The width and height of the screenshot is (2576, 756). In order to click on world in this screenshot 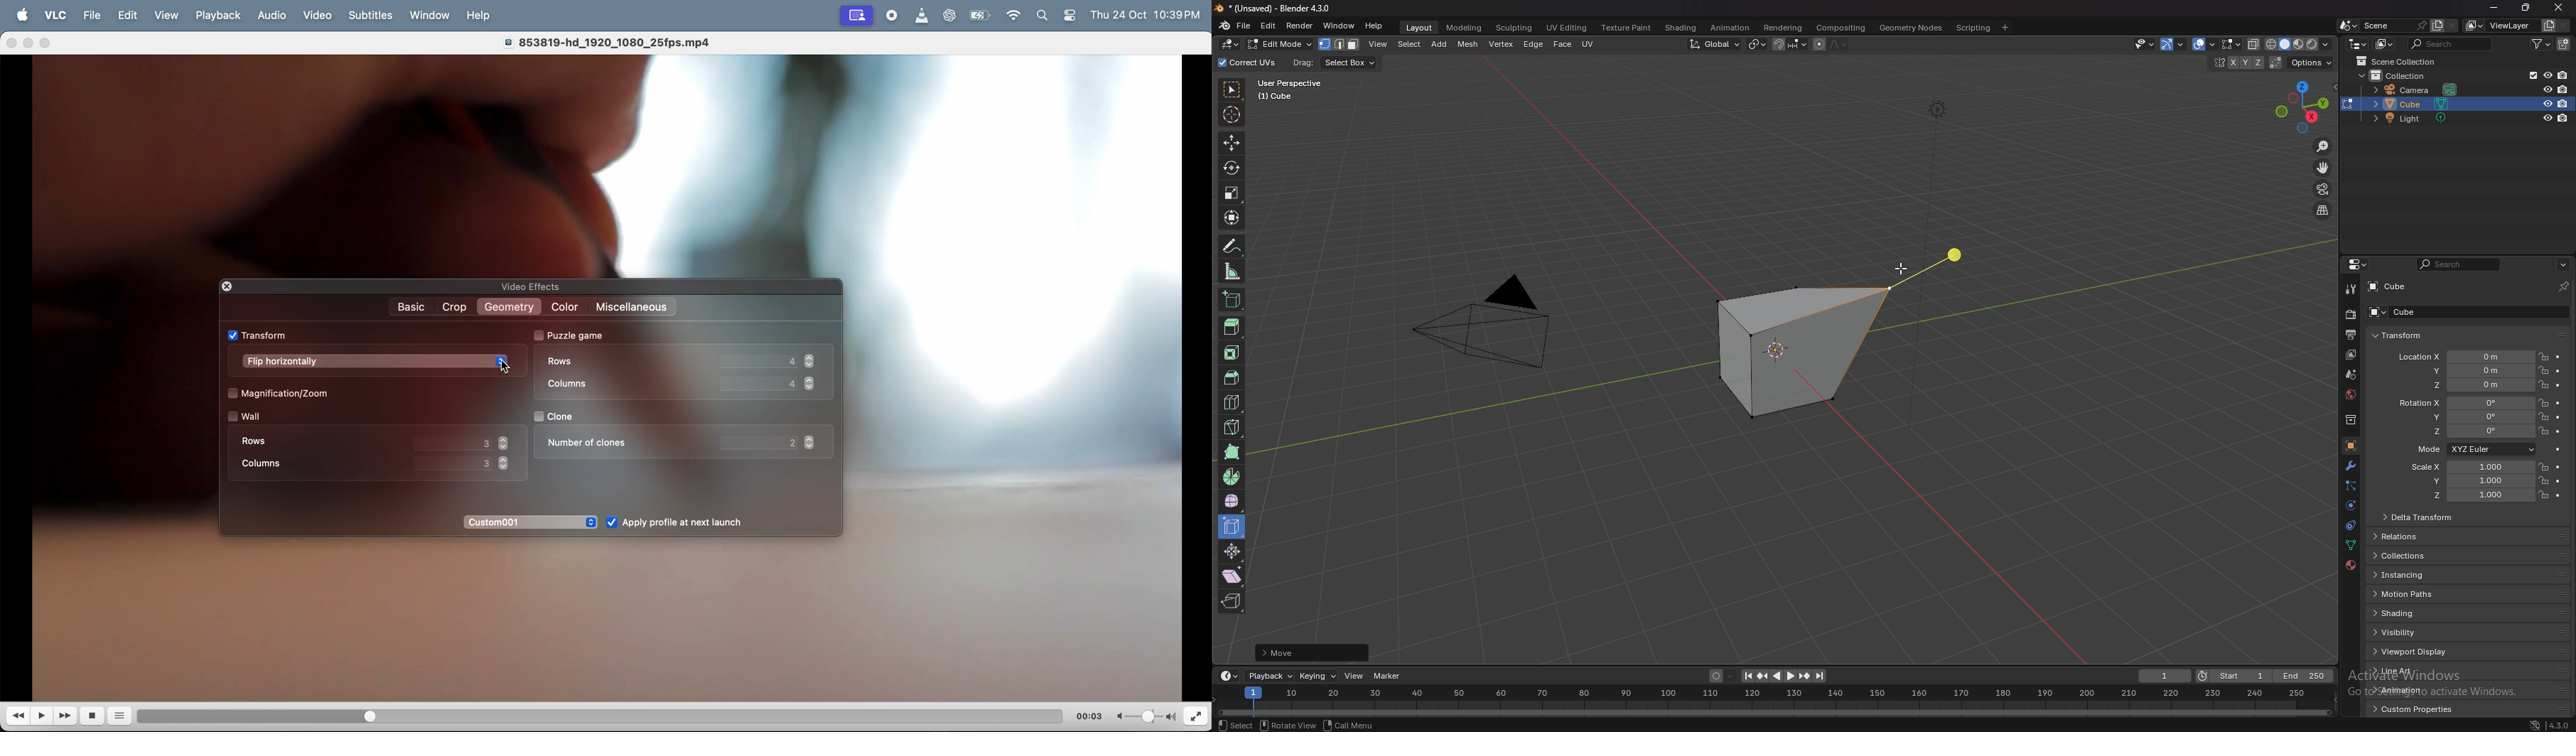, I will do `click(2350, 394)`.